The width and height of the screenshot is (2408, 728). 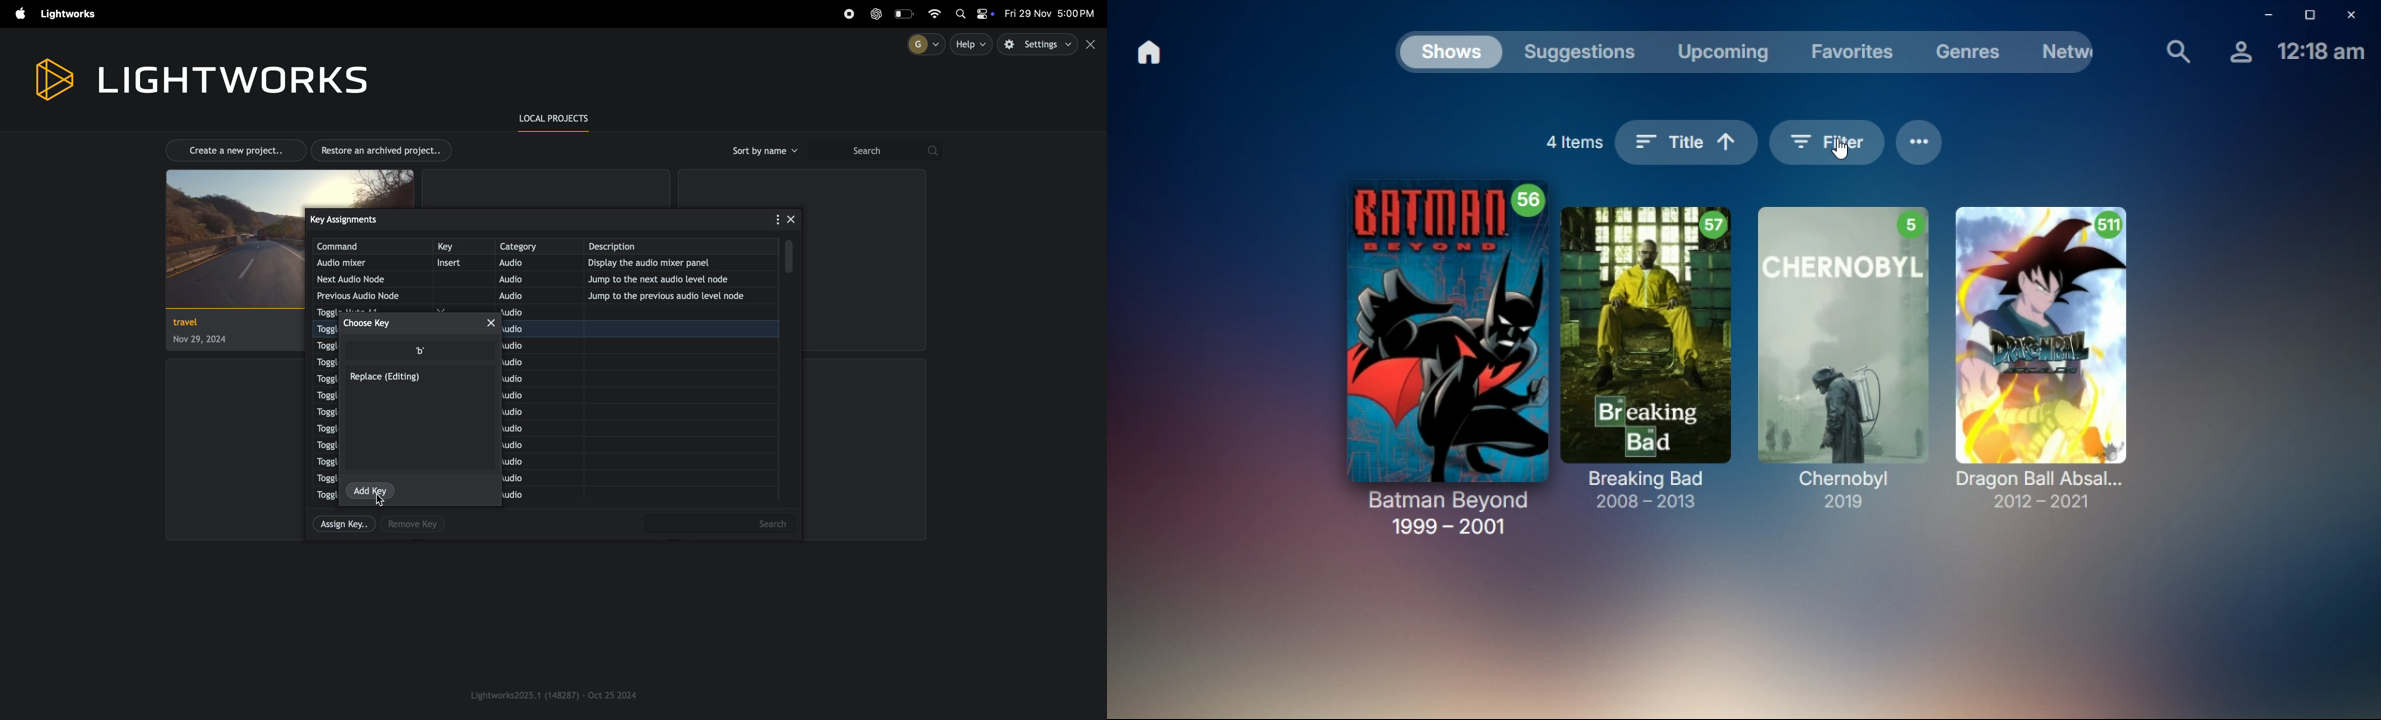 I want to click on record, so click(x=848, y=14).